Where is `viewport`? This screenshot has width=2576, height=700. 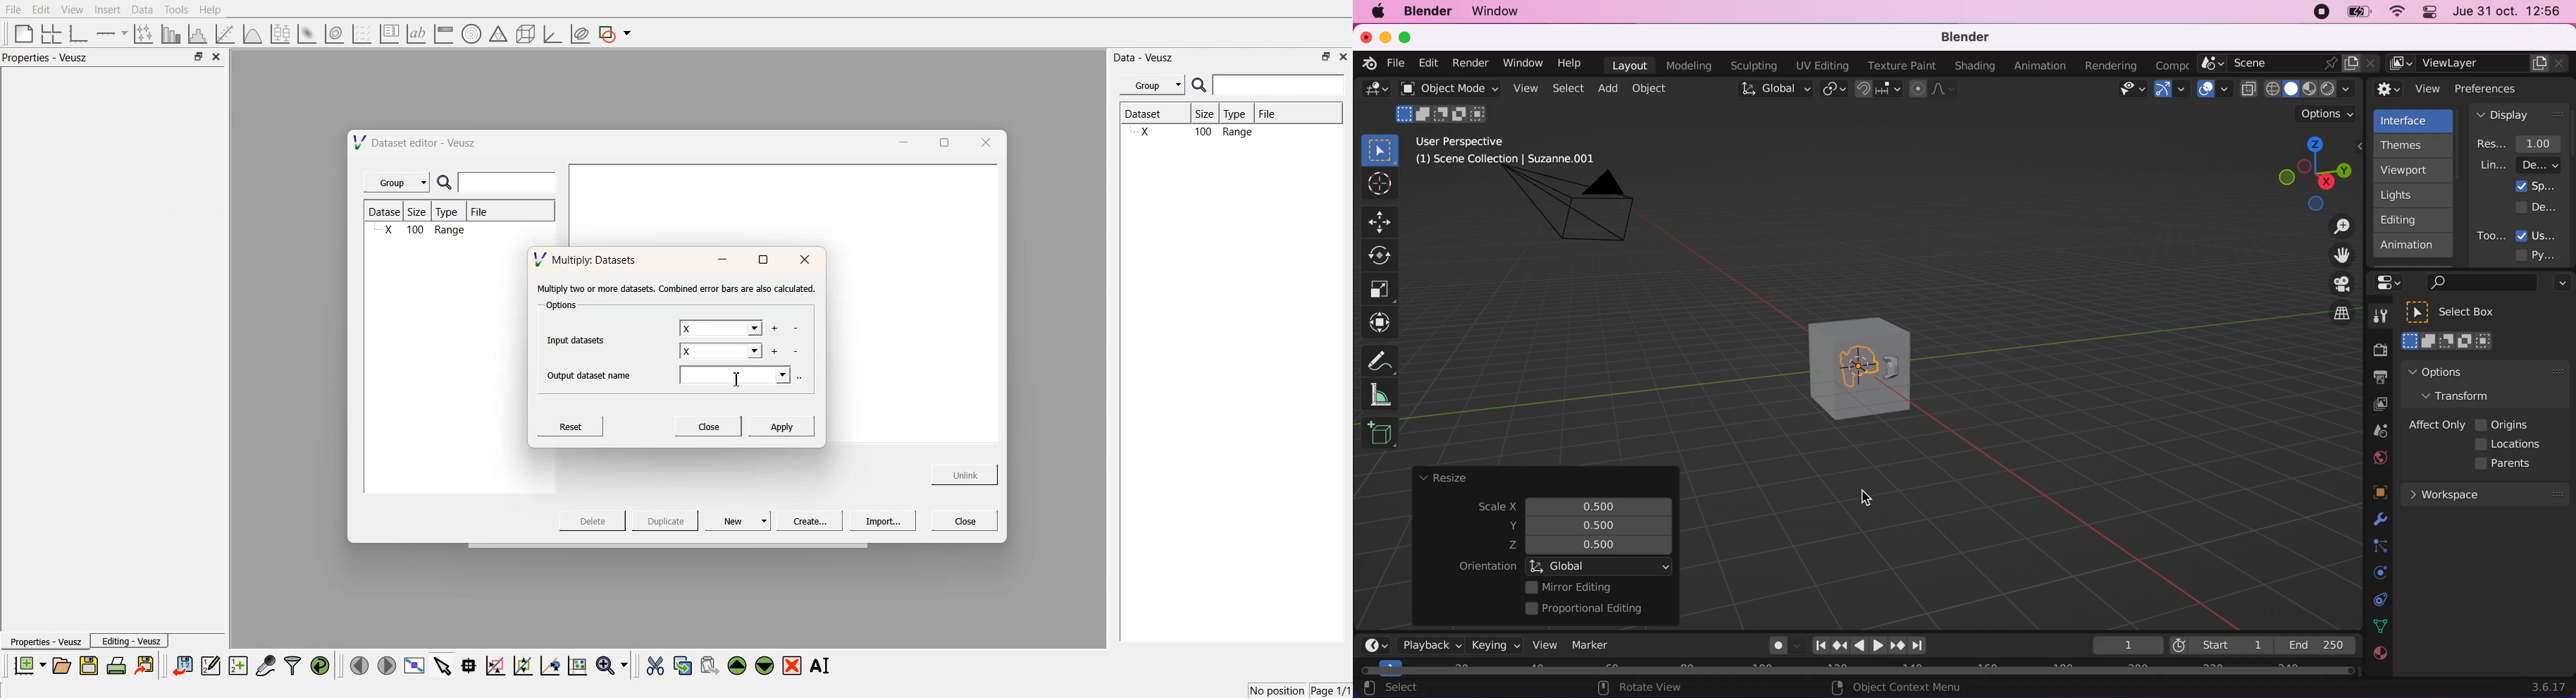
viewport is located at coordinates (2416, 170).